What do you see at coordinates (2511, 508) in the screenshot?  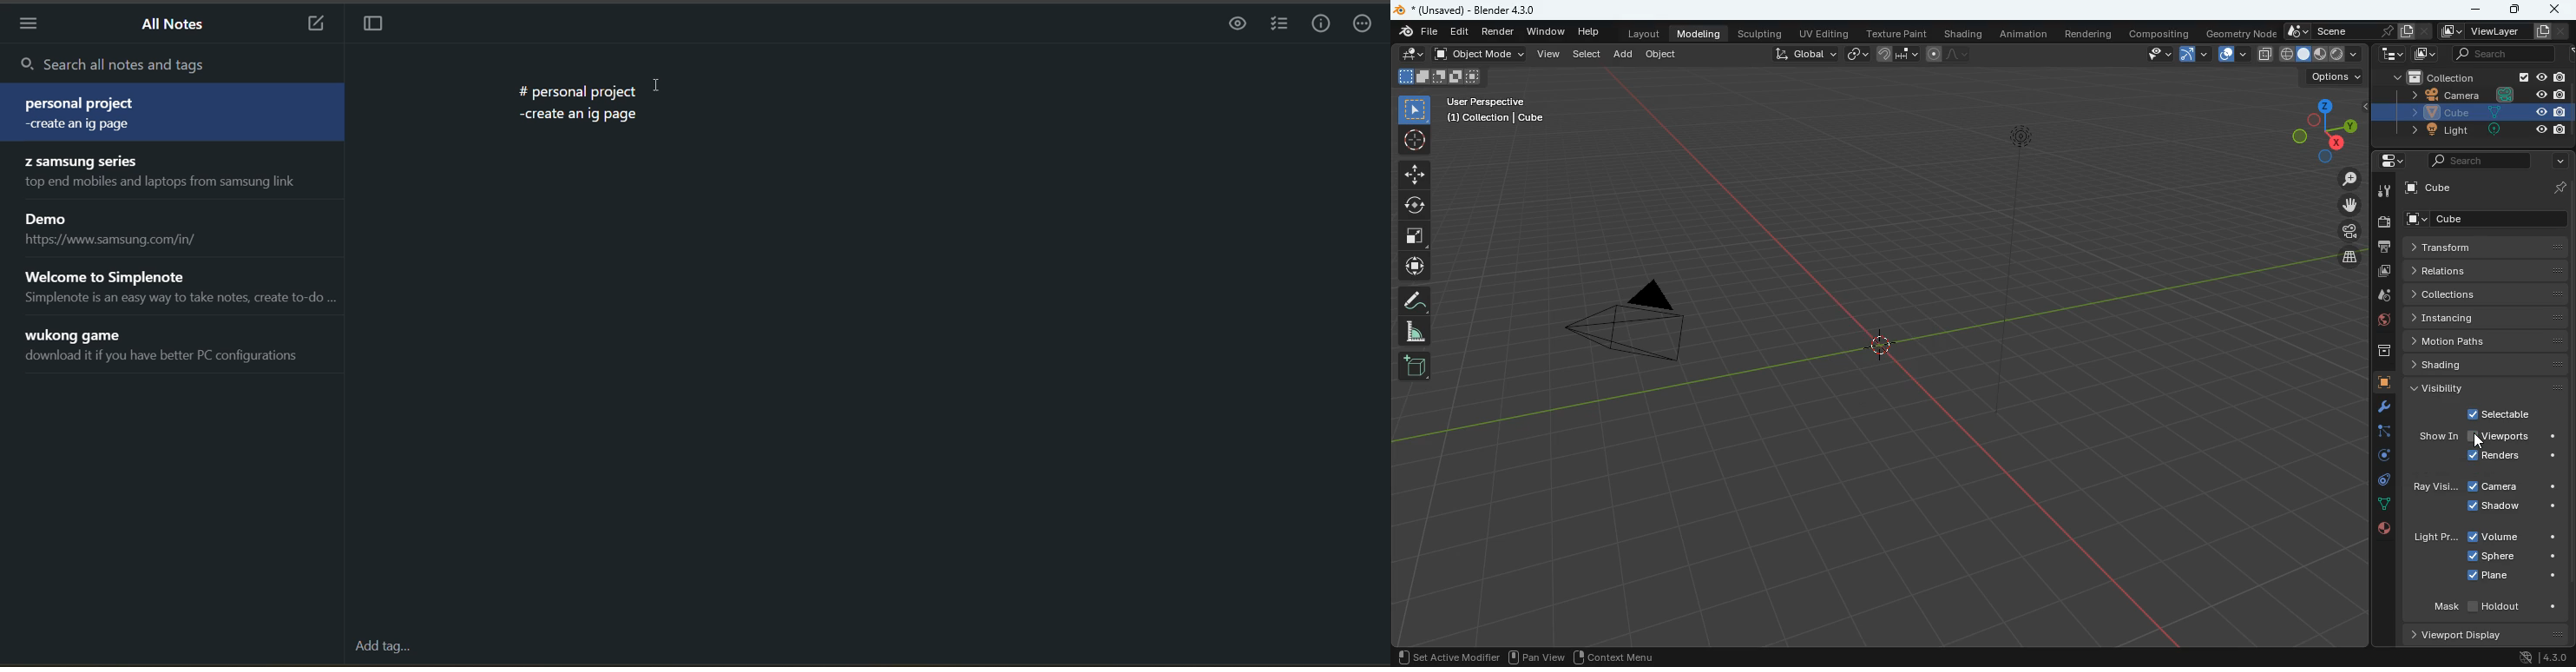 I see `shadow` at bounding box center [2511, 508].